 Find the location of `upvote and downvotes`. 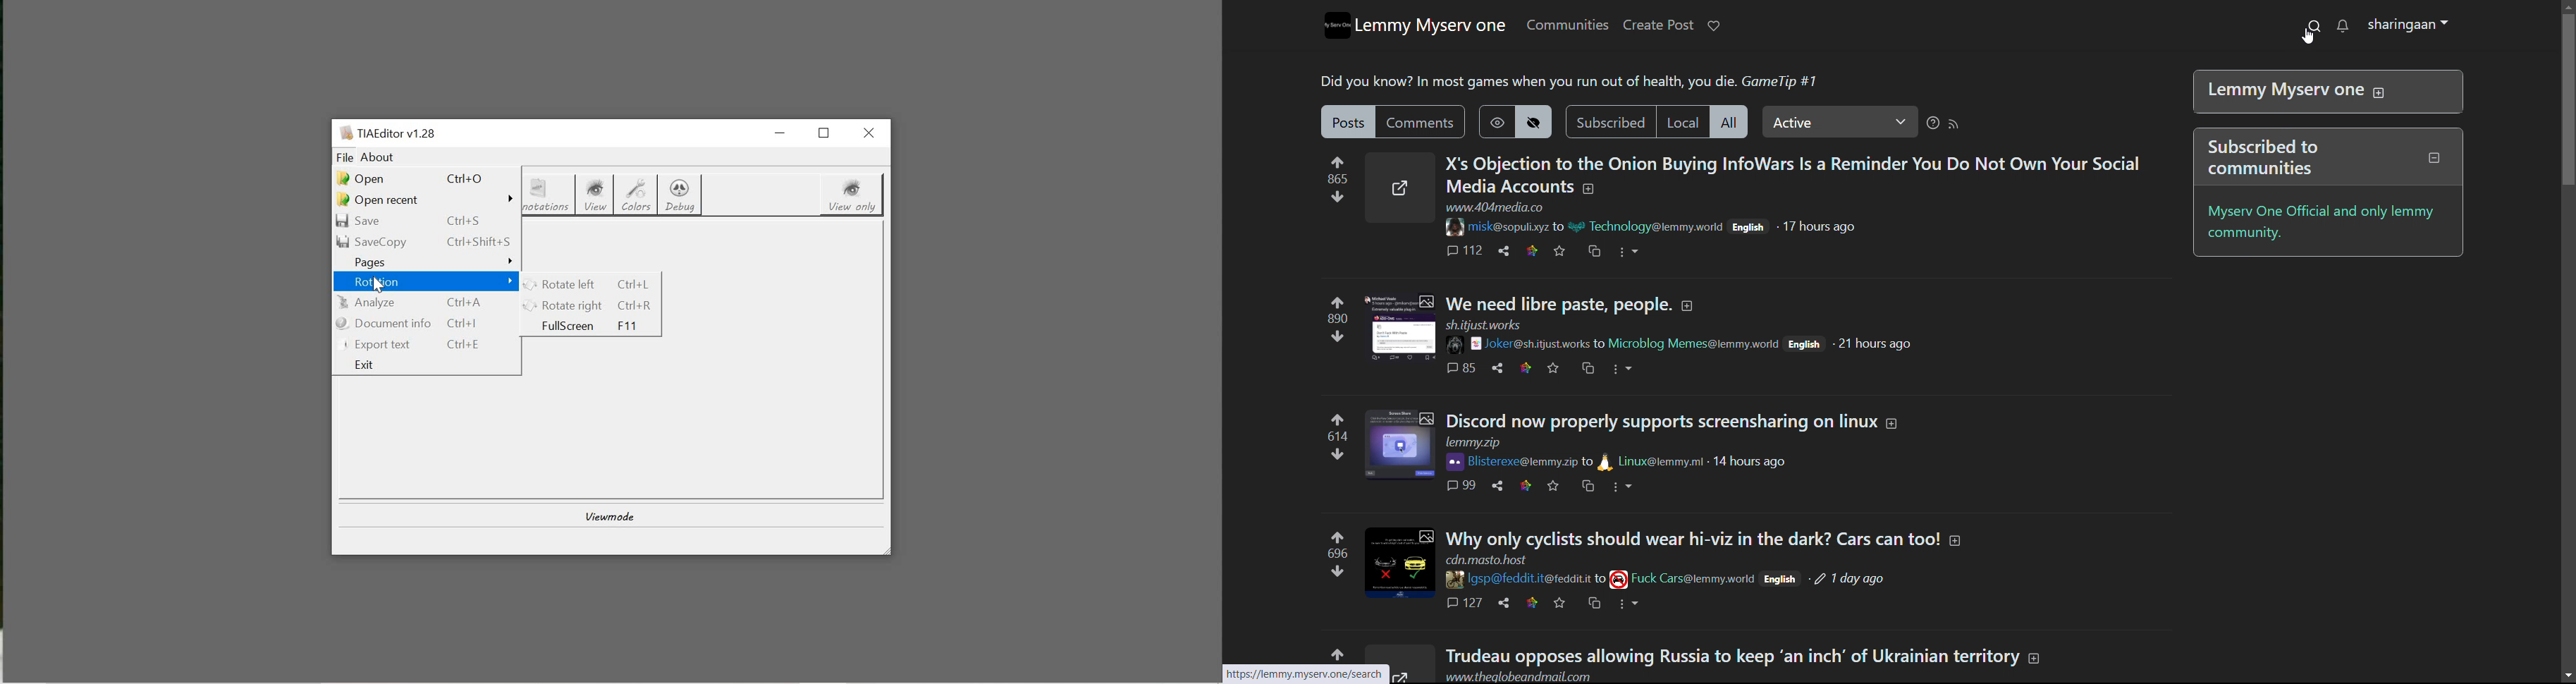

upvote and downvotes is located at coordinates (1337, 179).